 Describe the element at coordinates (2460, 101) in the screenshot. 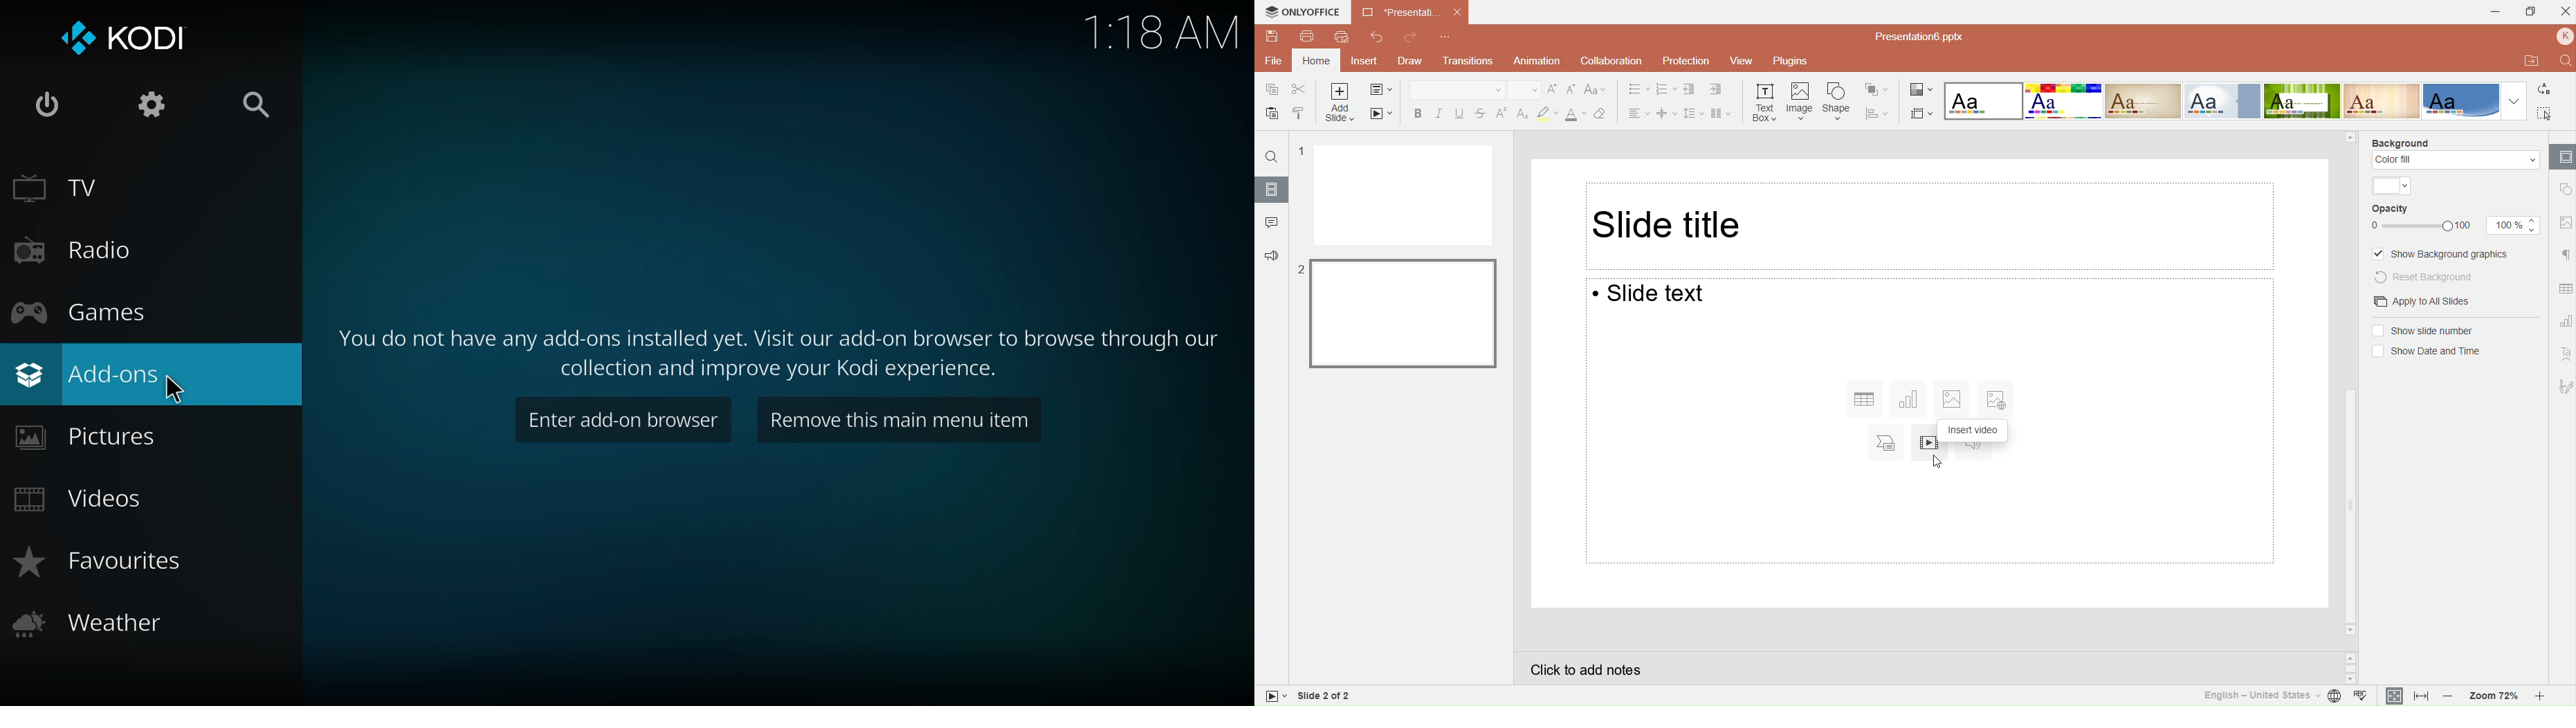

I see `Office` at that location.